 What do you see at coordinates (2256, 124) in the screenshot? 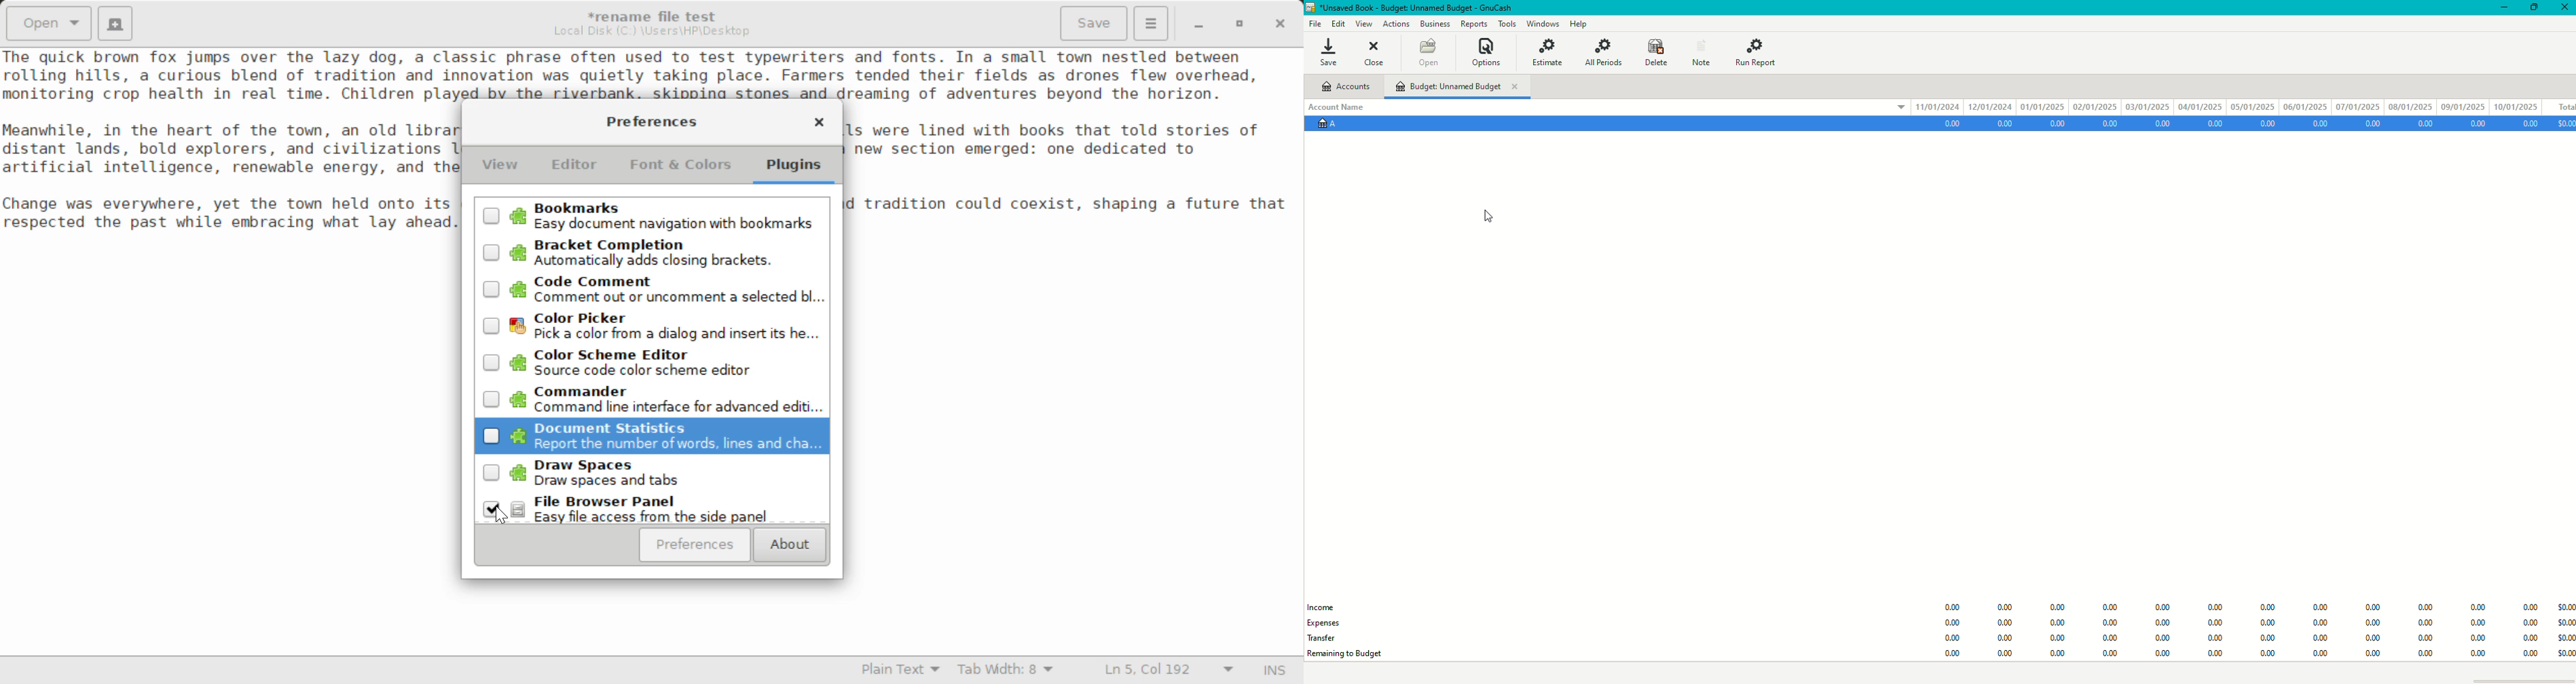
I see `Account Data` at bounding box center [2256, 124].